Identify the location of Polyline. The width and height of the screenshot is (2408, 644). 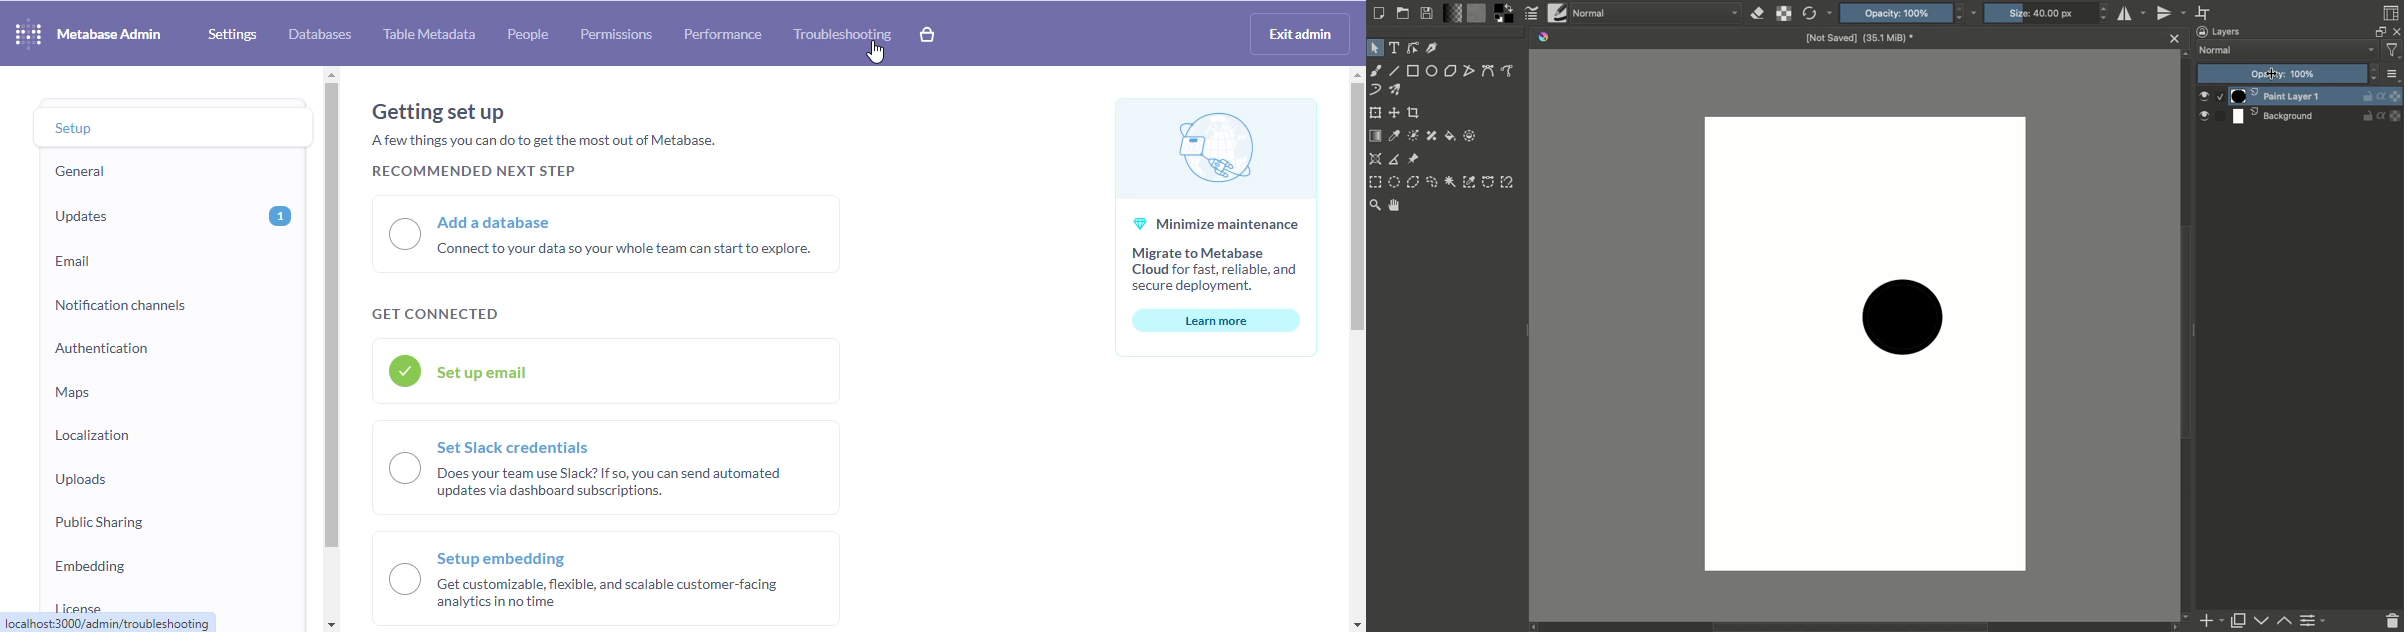
(1471, 71).